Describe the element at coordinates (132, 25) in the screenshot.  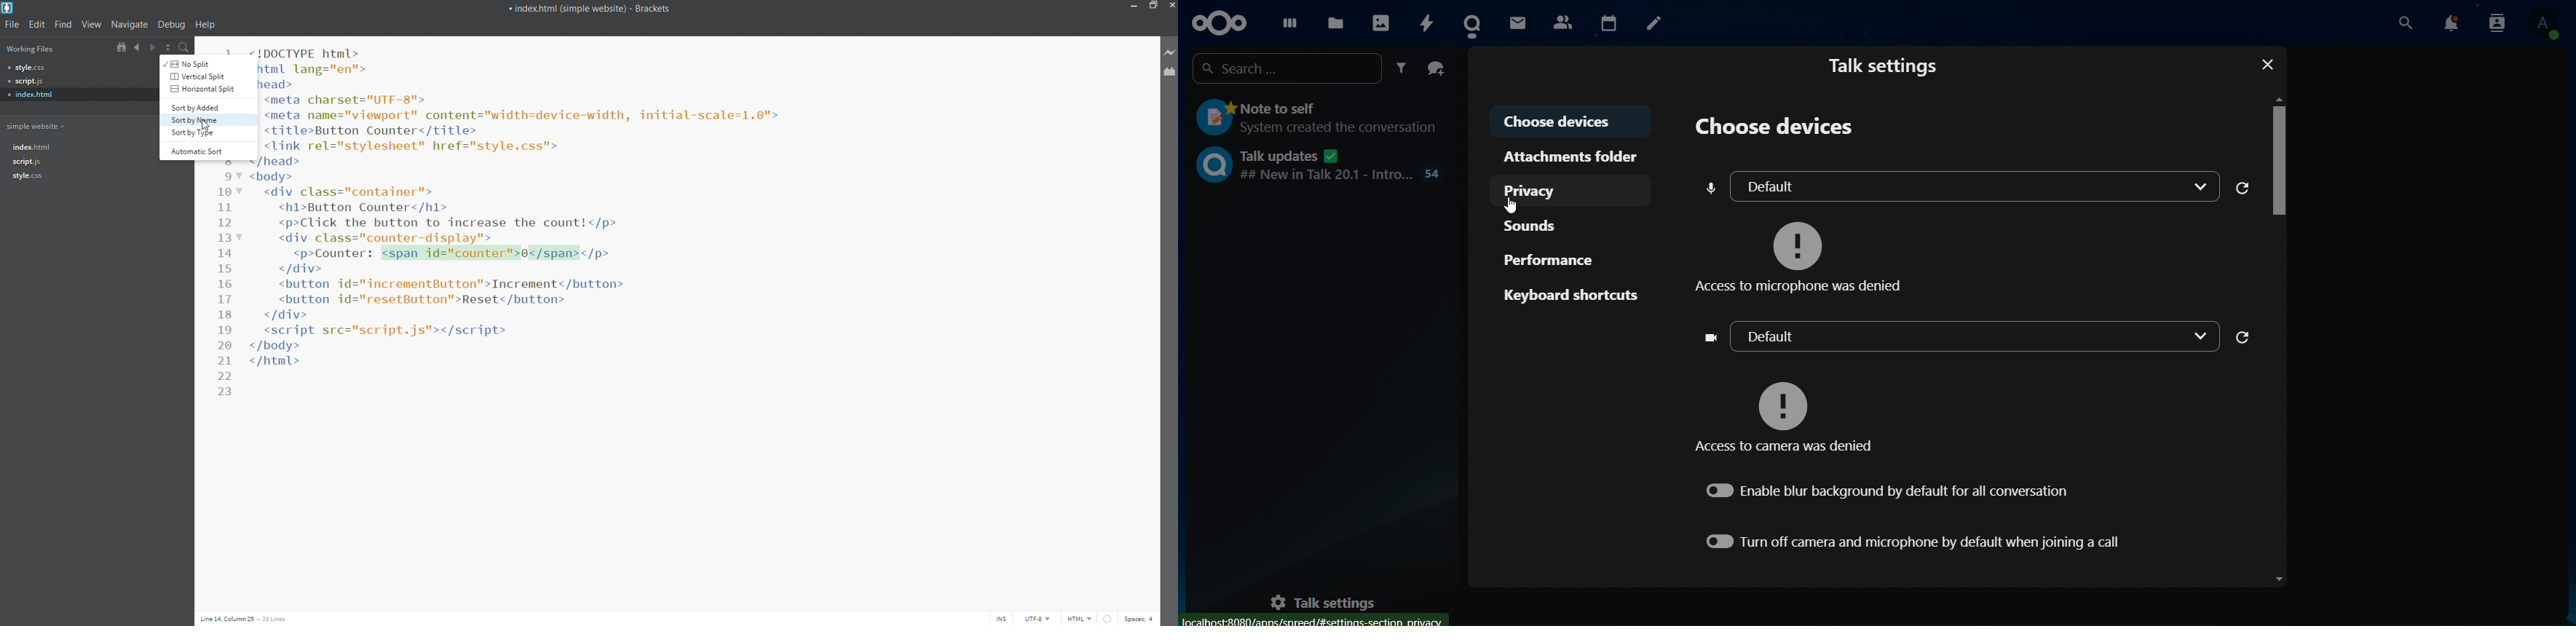
I see `navigate` at that location.